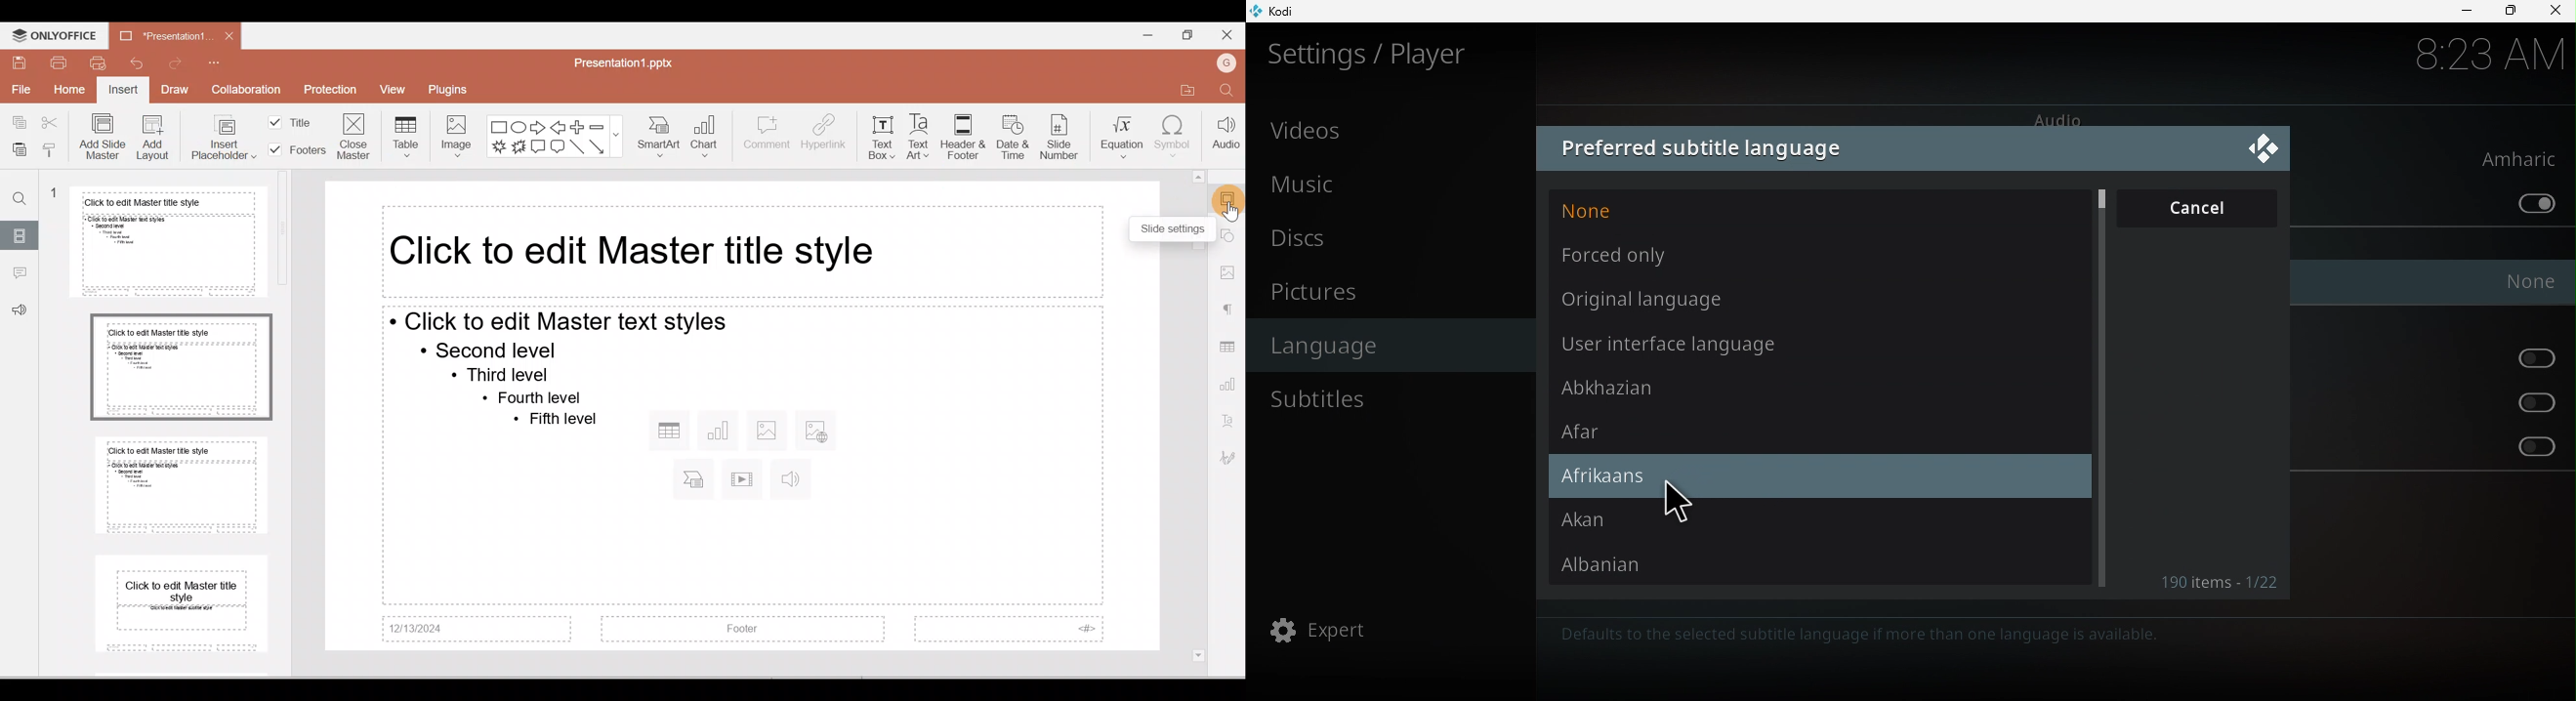 This screenshot has height=728, width=2576. Describe the element at coordinates (2103, 390) in the screenshot. I see `Scroll bar` at that location.